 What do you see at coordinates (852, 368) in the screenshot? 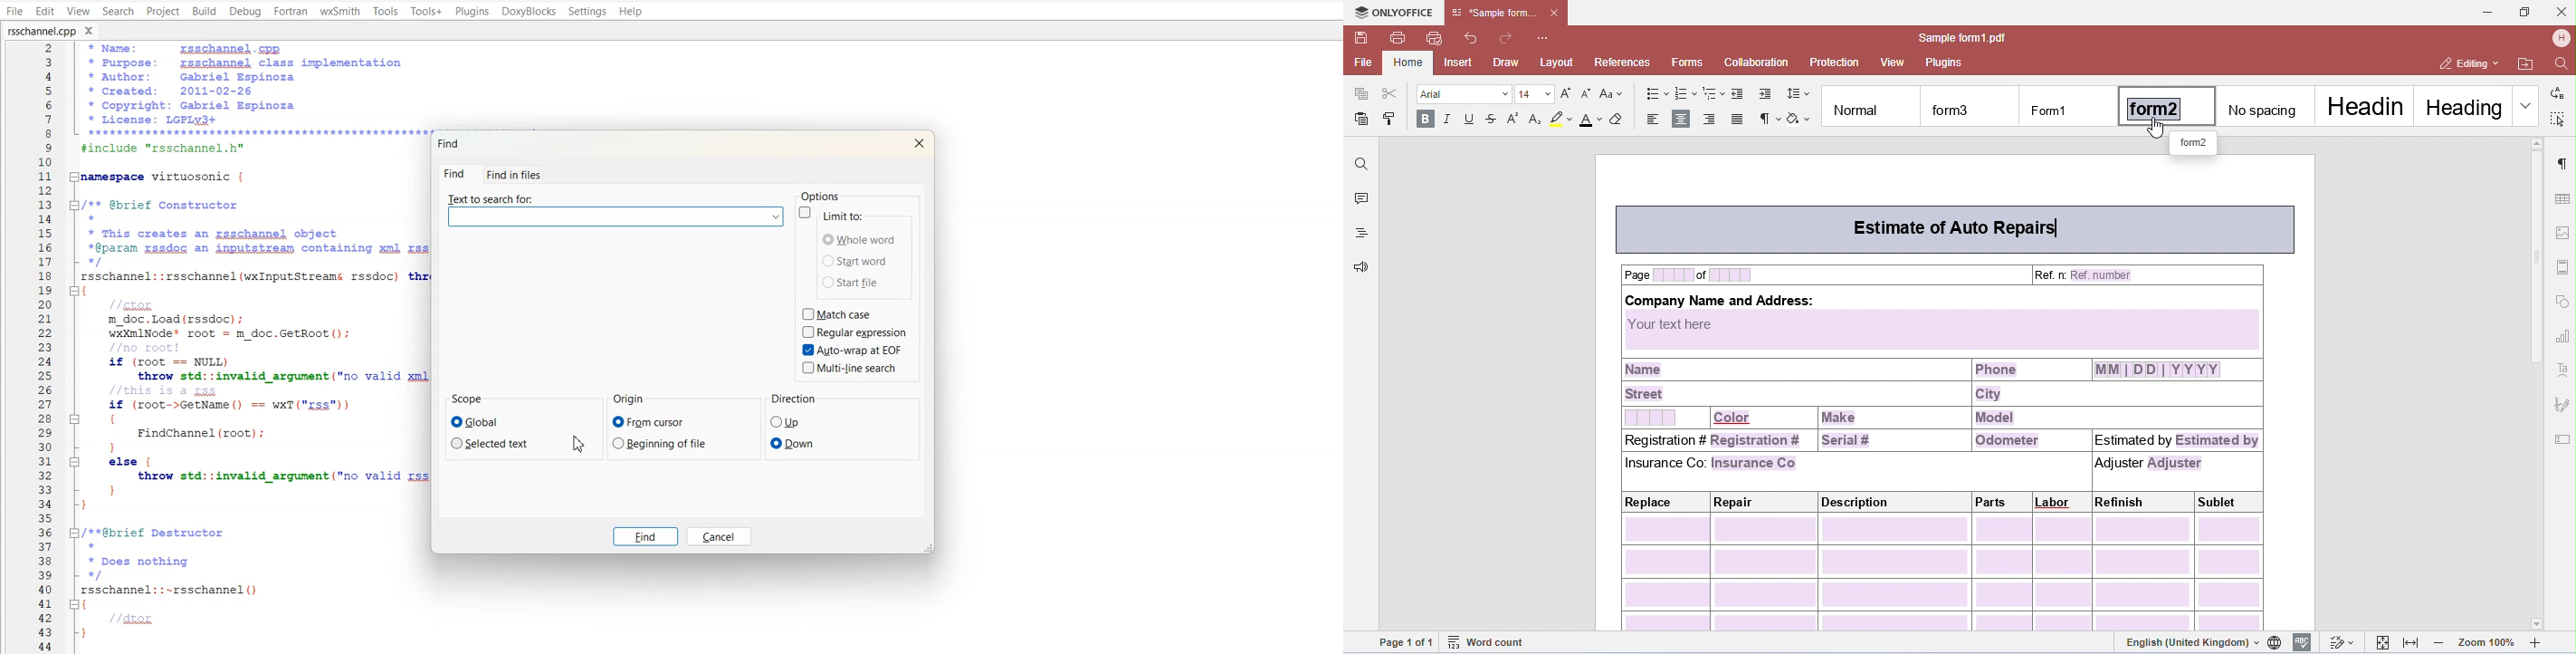
I see `Multi-line Search` at bounding box center [852, 368].